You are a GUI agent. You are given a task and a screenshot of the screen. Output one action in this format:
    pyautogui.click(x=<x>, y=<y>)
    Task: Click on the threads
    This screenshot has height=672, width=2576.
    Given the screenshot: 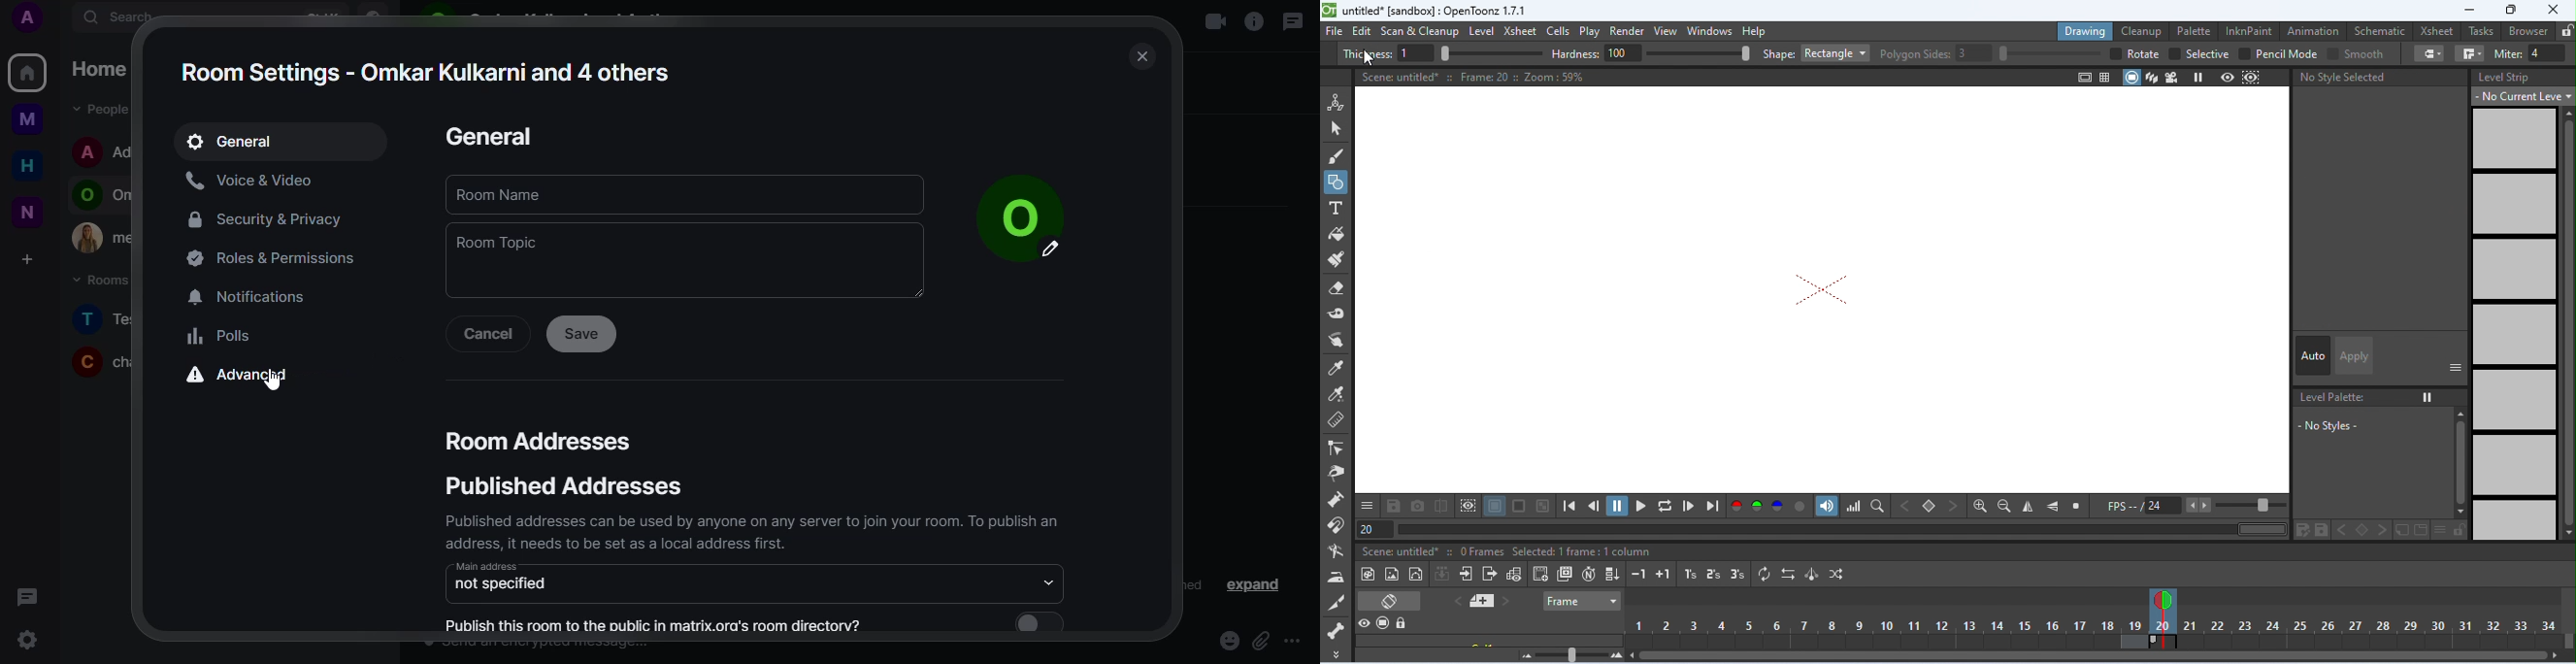 What is the action you would take?
    pyautogui.click(x=1295, y=22)
    